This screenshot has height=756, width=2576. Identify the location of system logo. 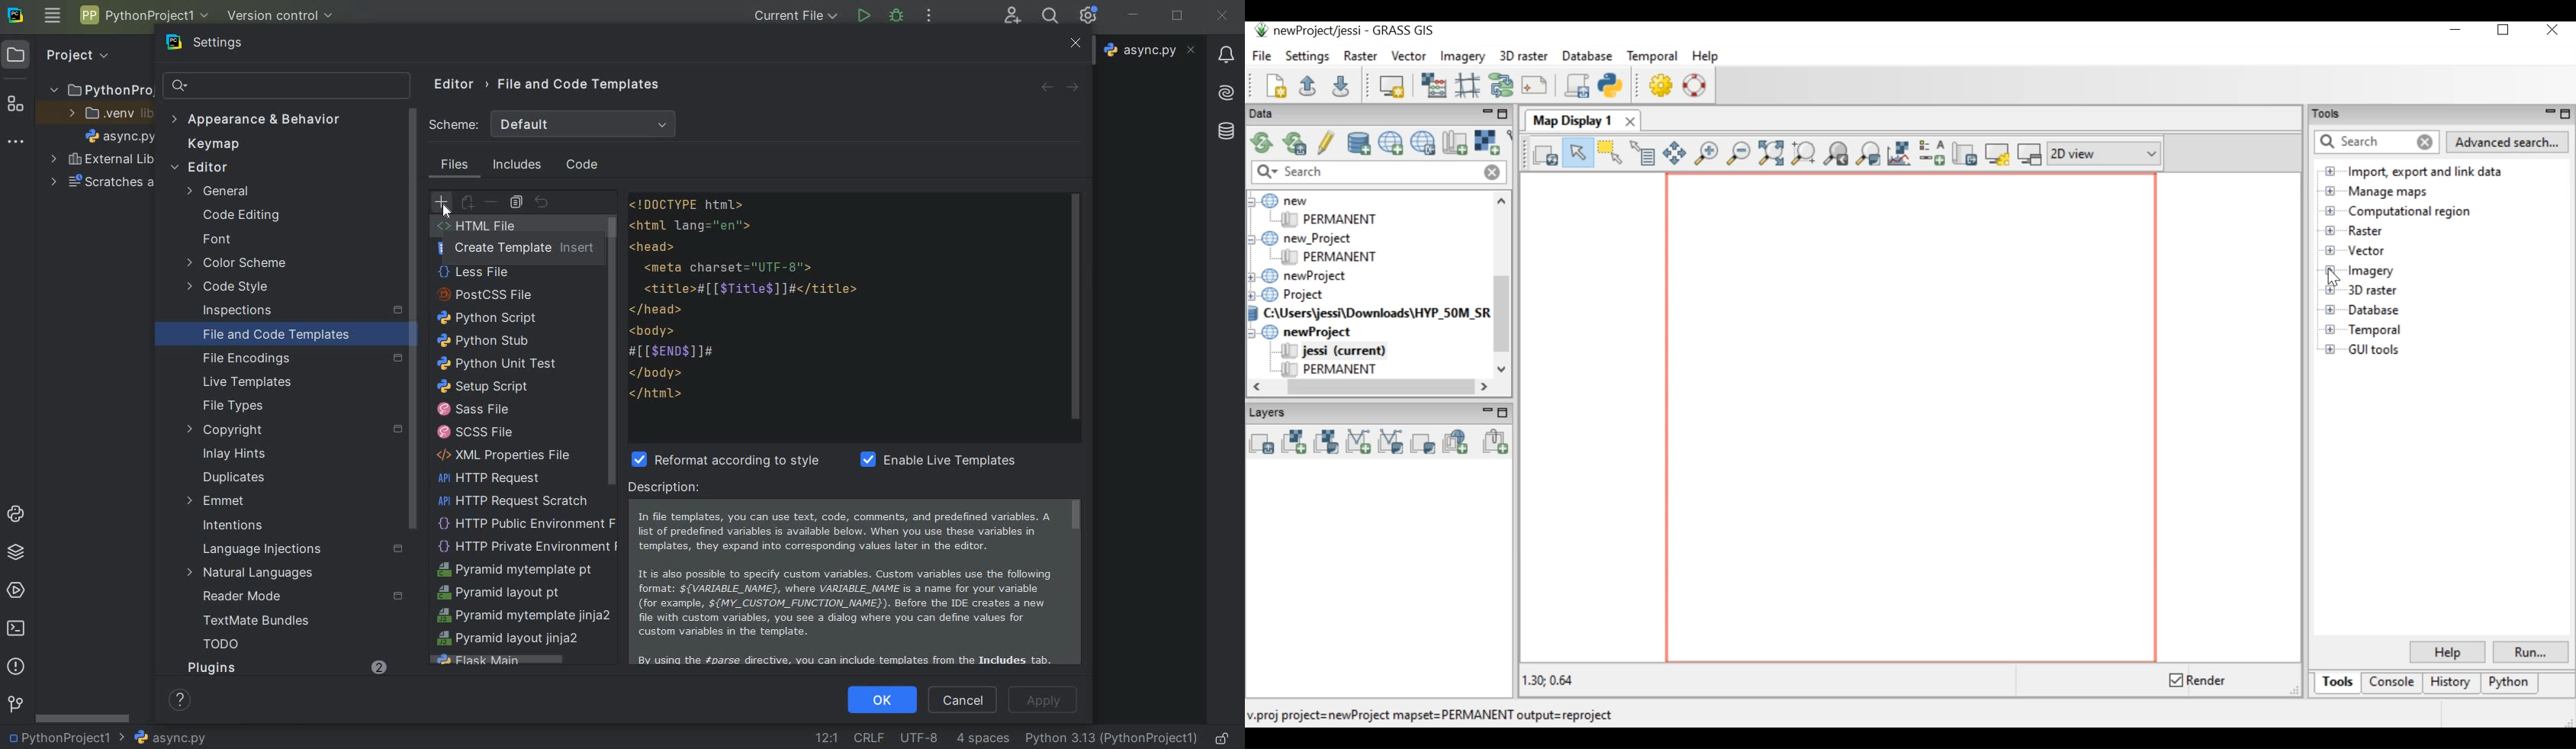
(15, 17).